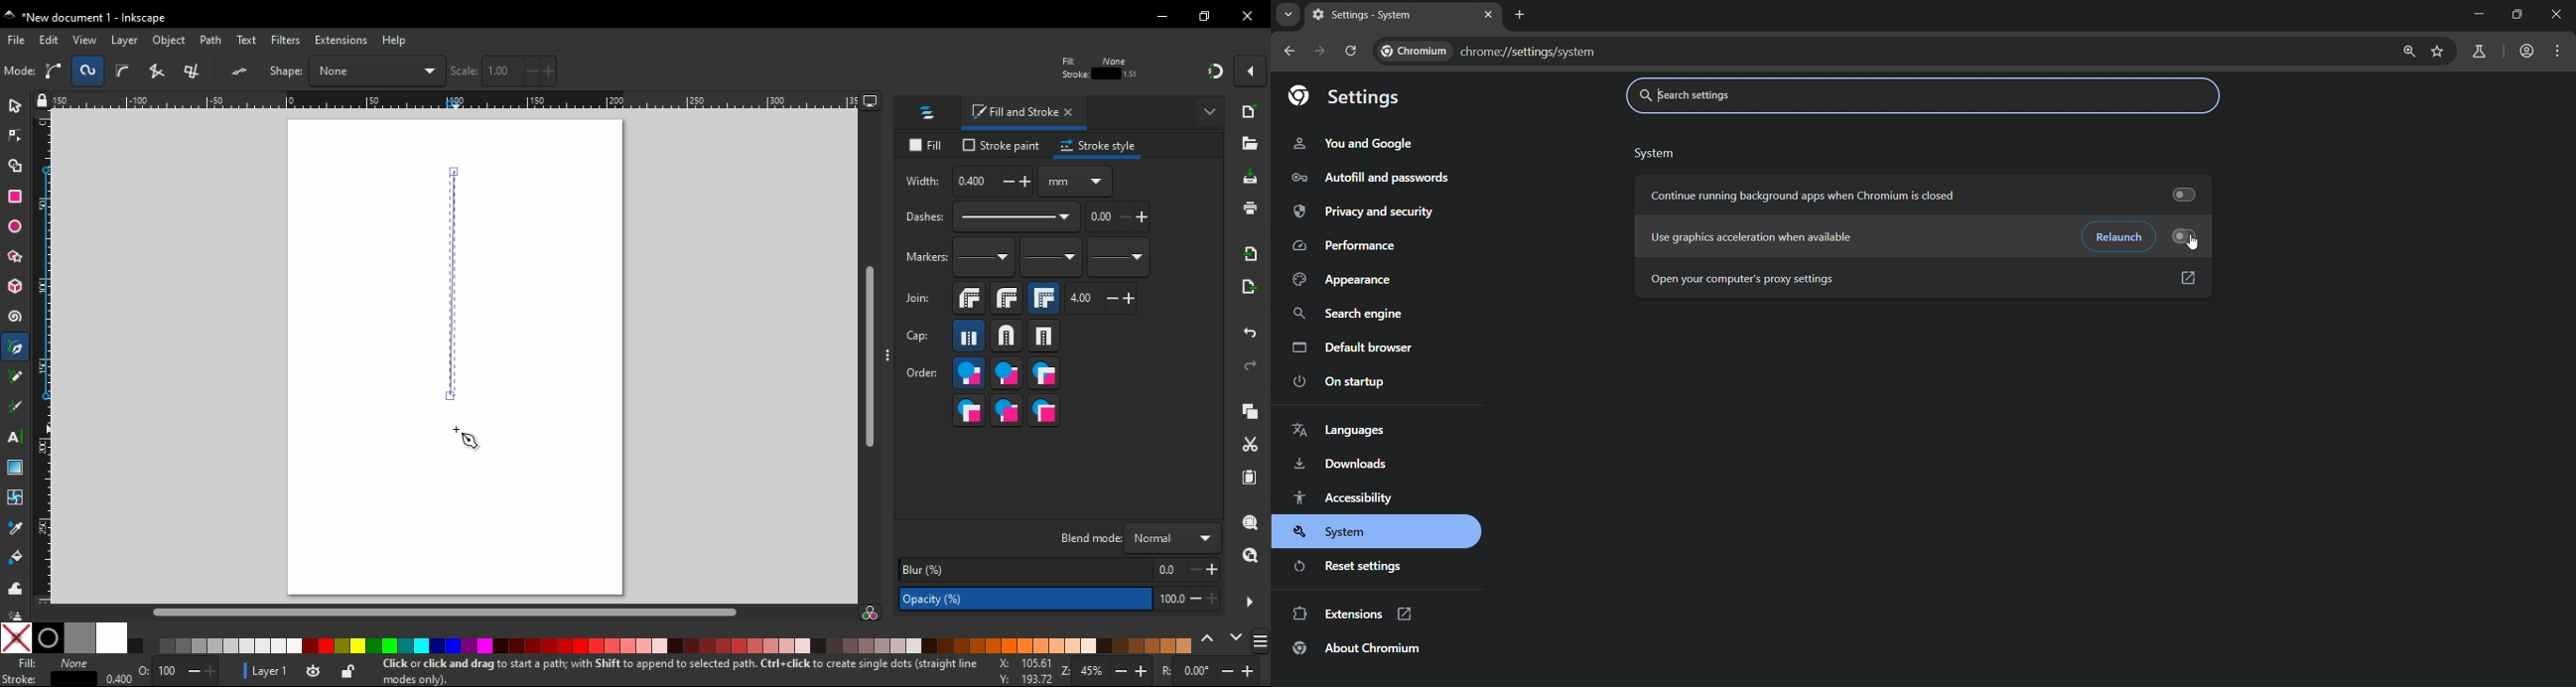  I want to click on calligraphy tool, so click(16, 407).